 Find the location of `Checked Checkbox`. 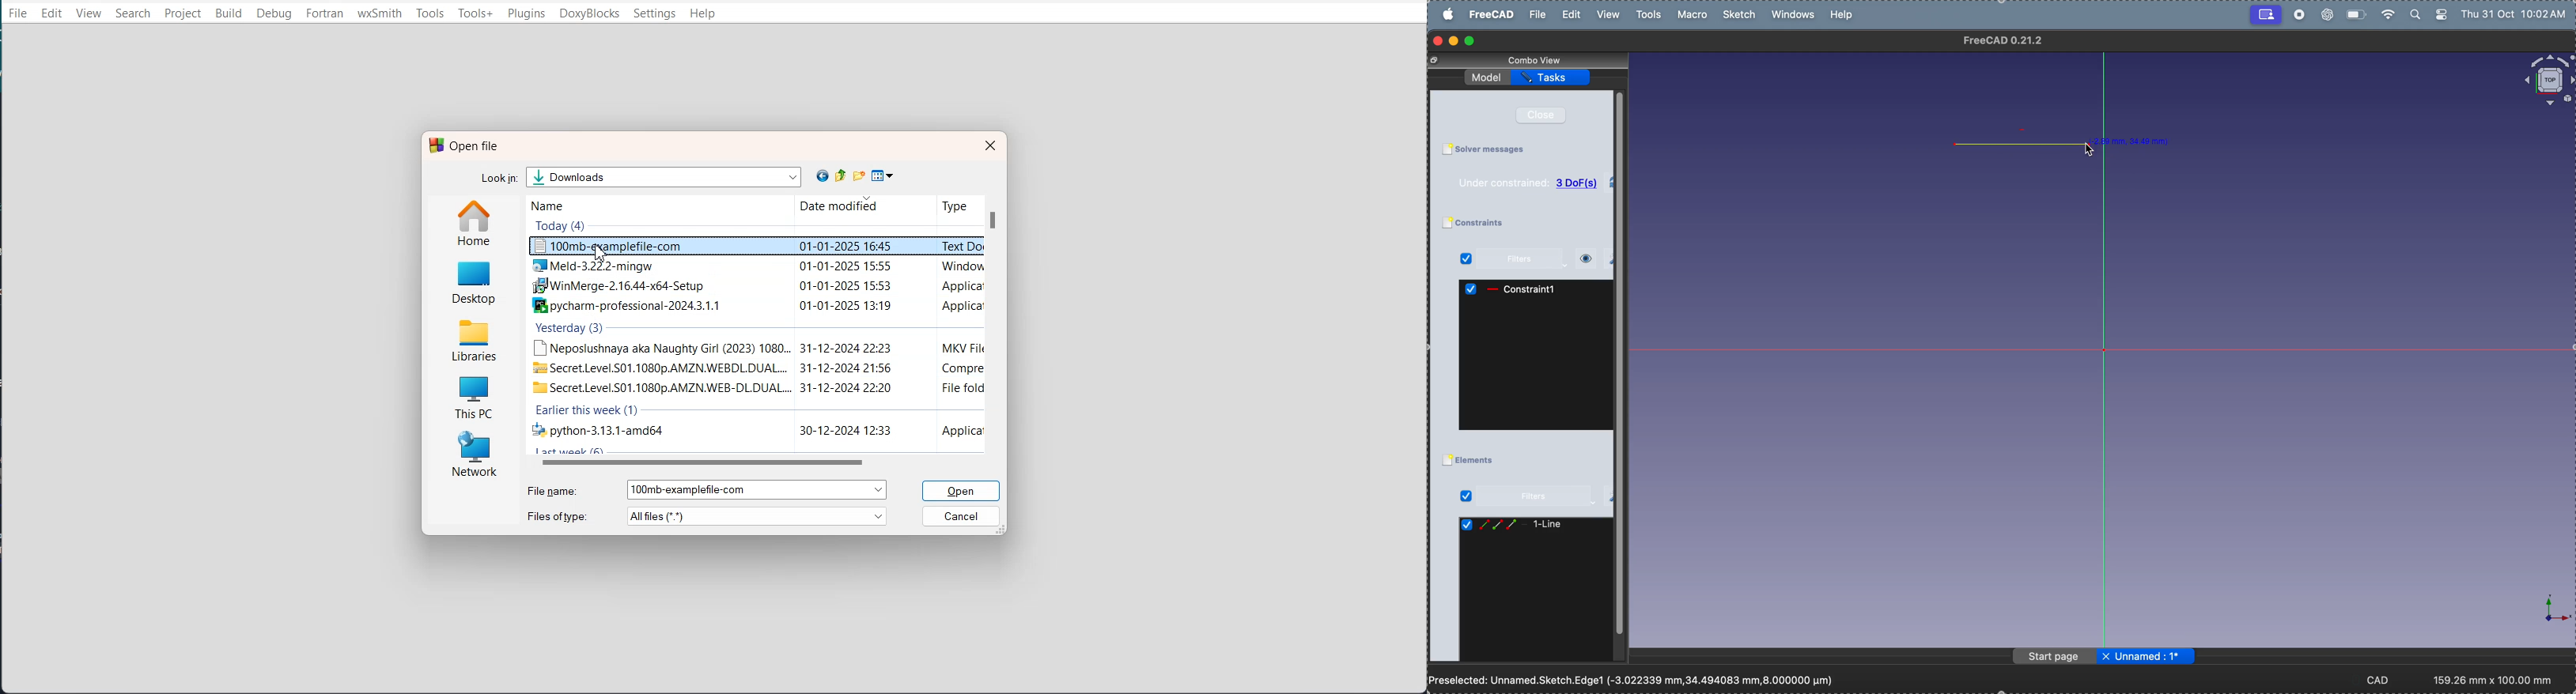

Checked Checkbox is located at coordinates (1472, 289).